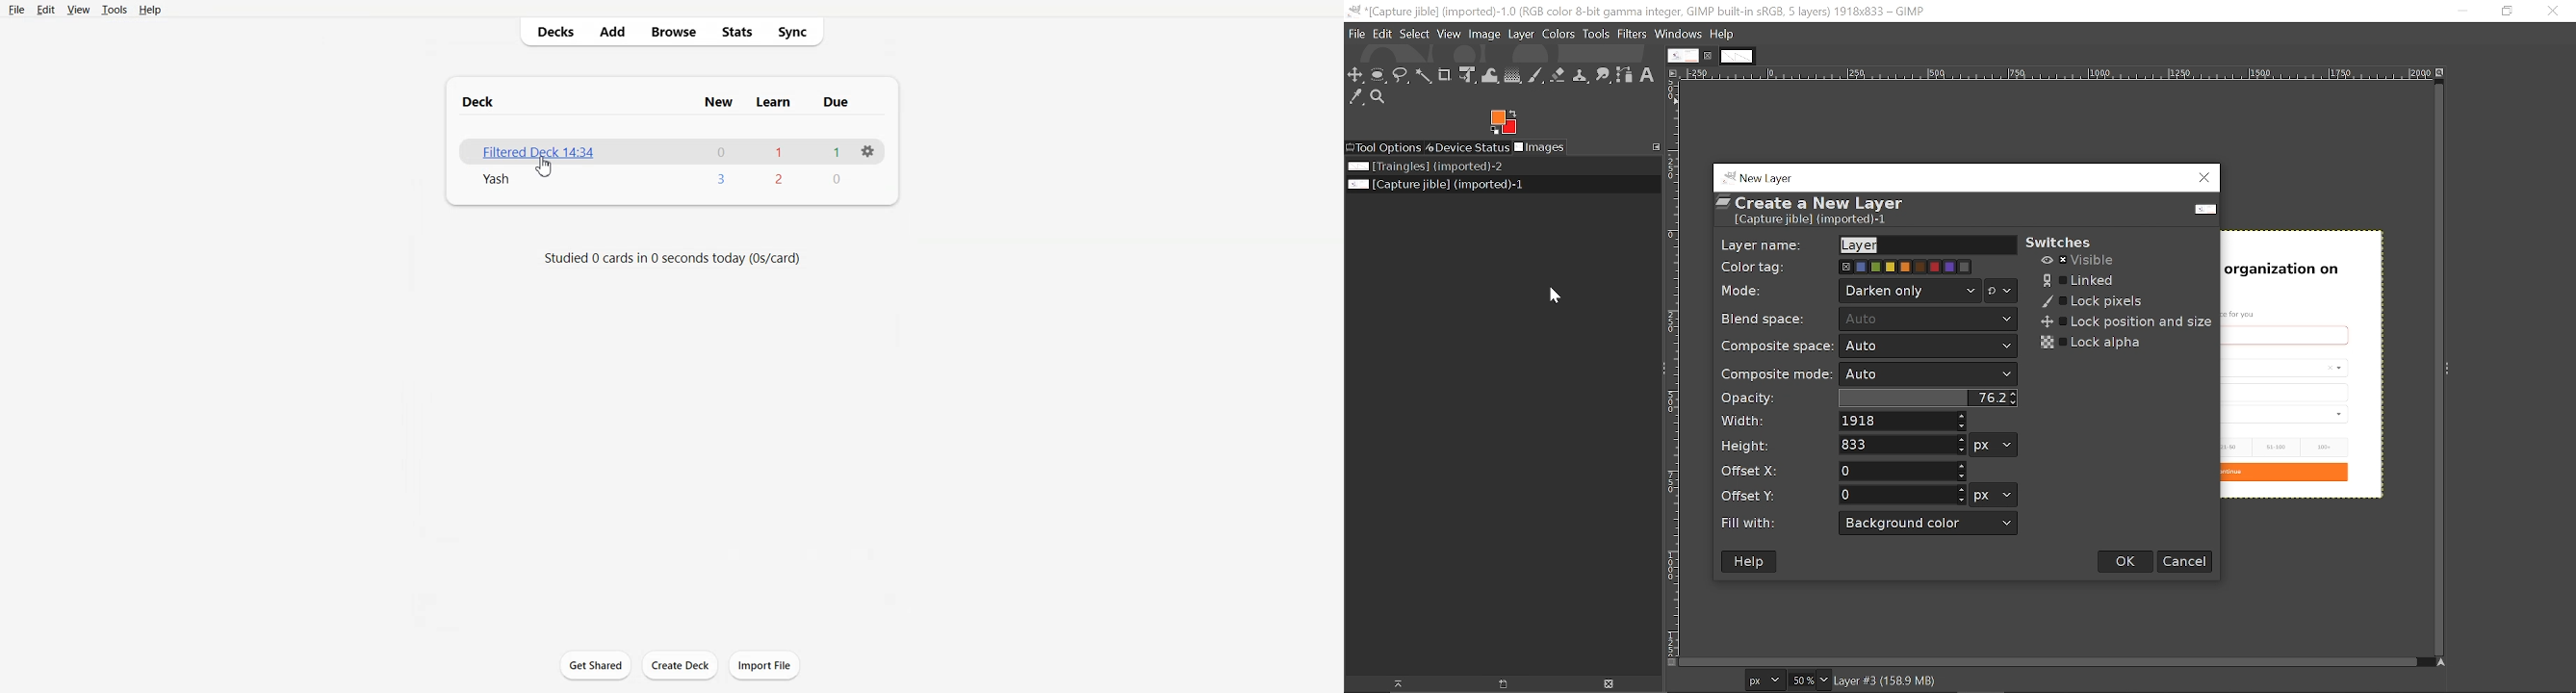  I want to click on Opacity, so click(1931, 398).